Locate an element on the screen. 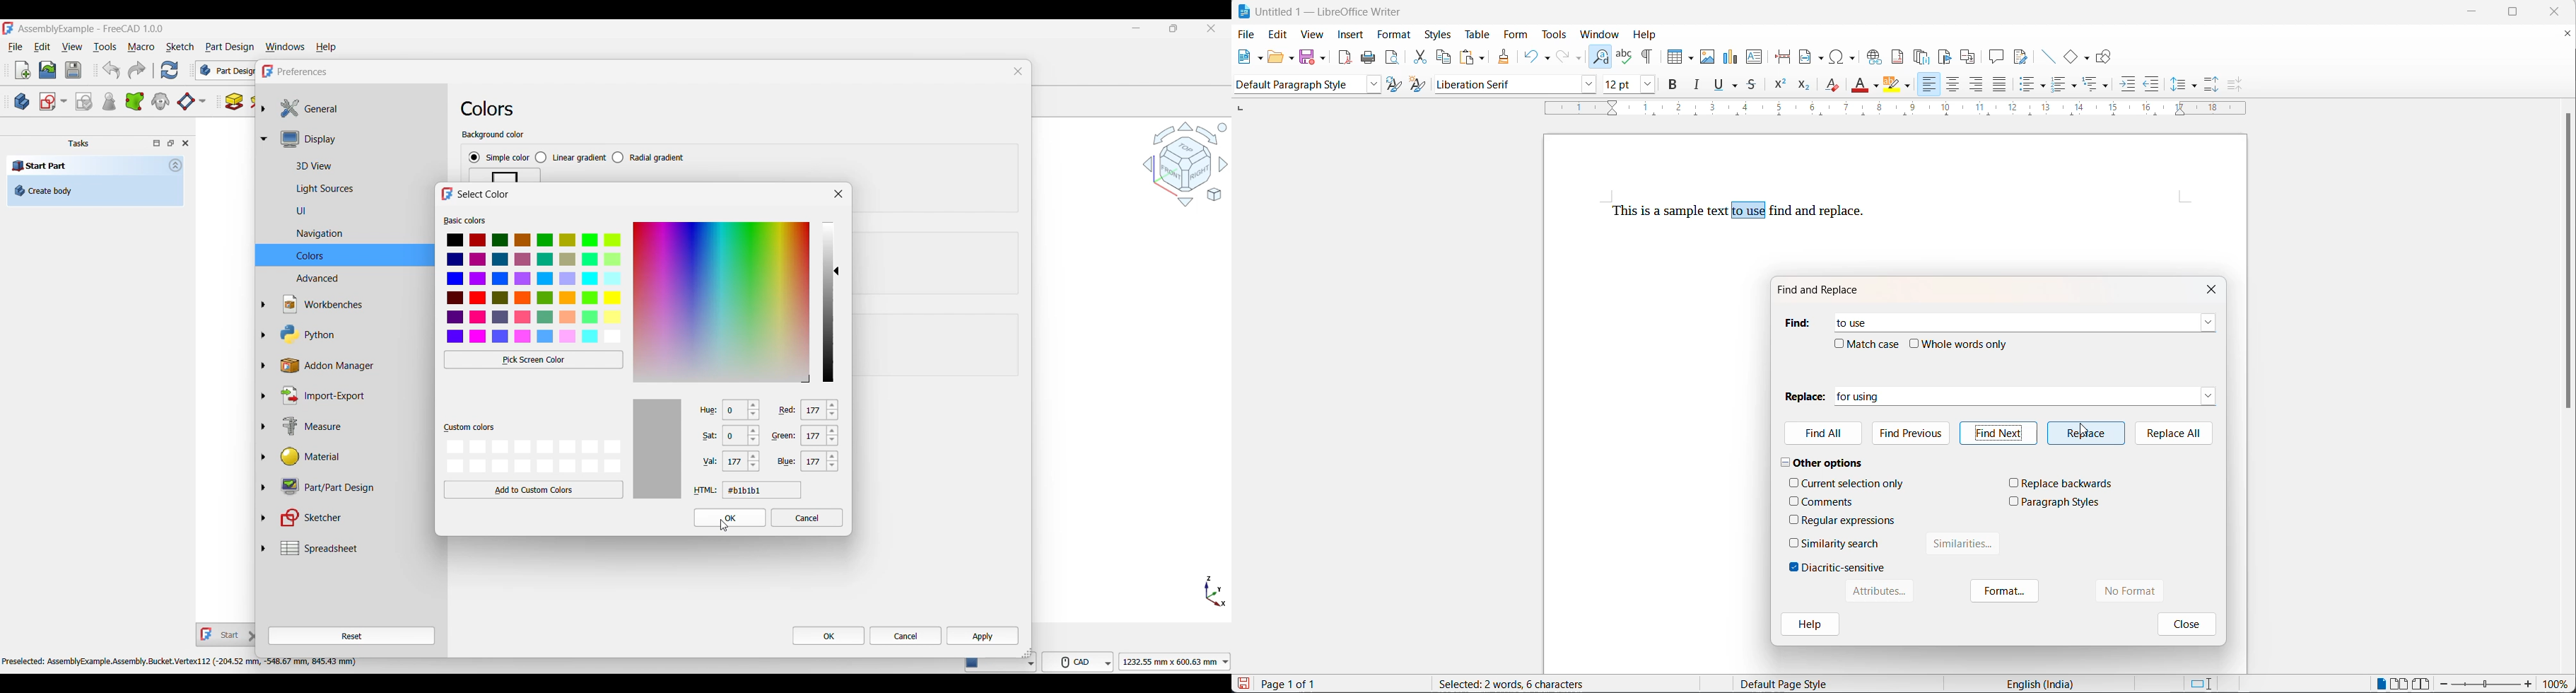 This screenshot has width=2576, height=700. Sketcher is located at coordinates (351, 518).